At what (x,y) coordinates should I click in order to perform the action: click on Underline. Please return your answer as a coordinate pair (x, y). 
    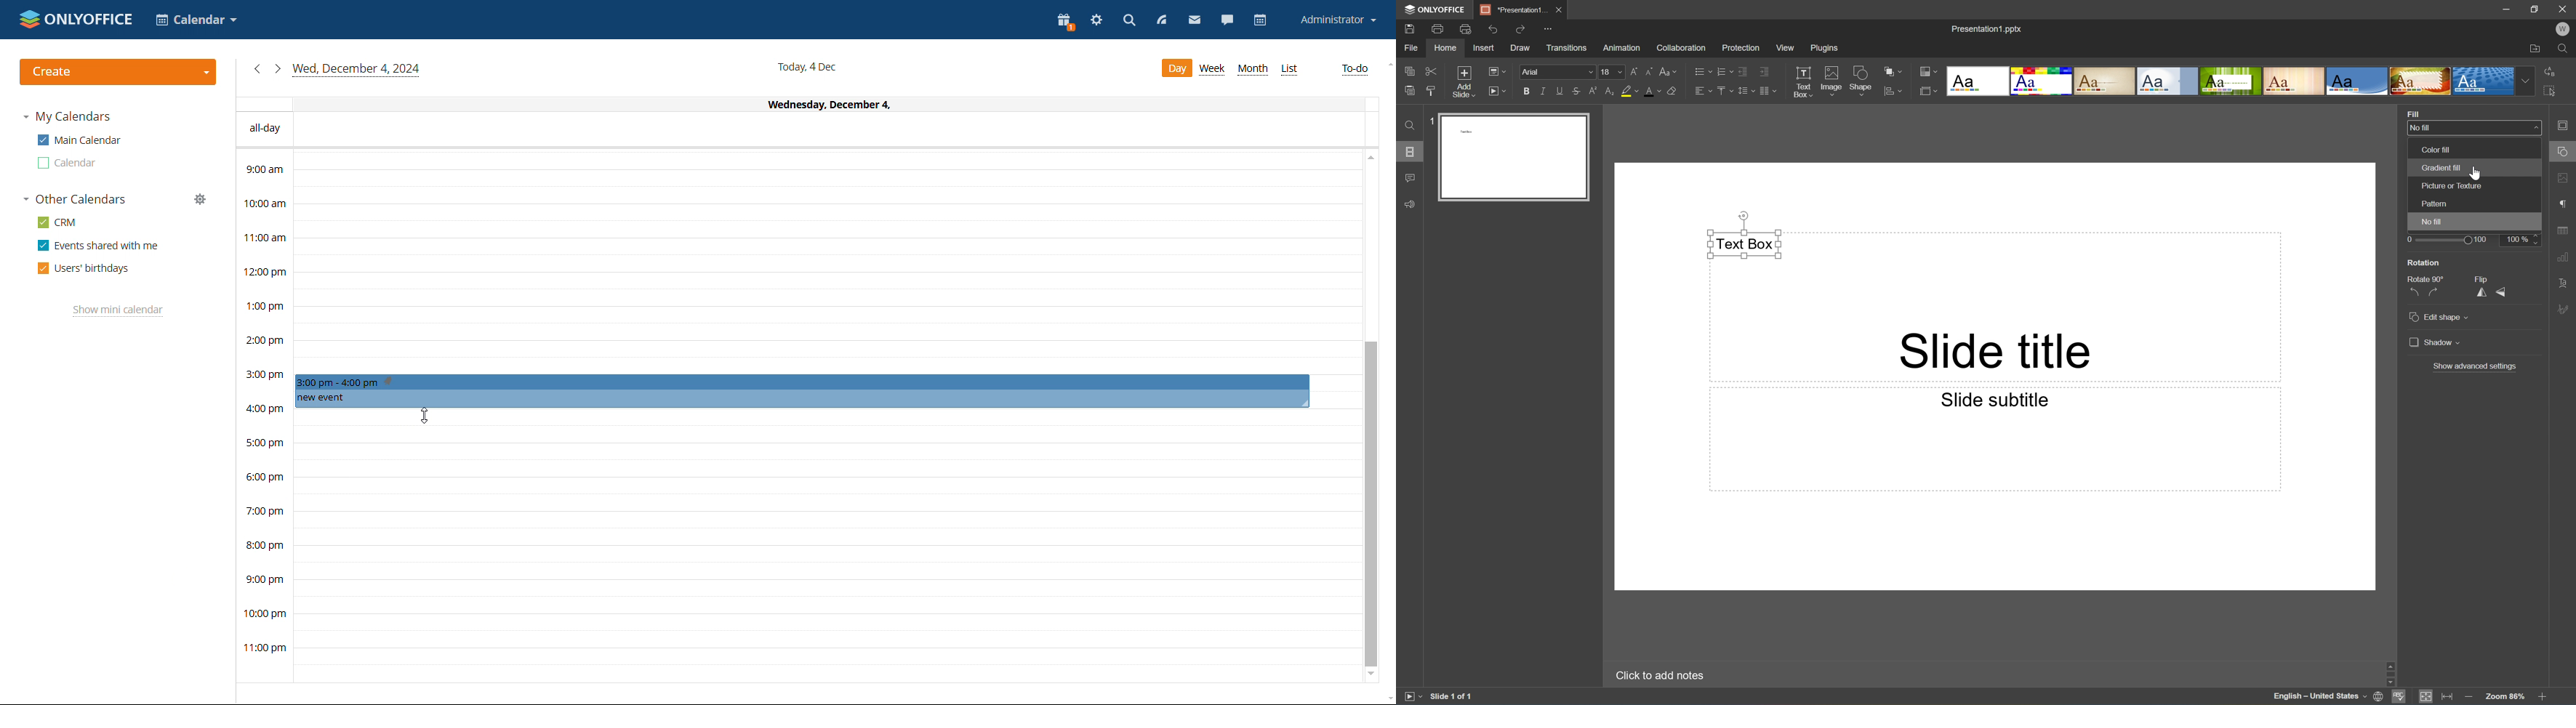
    Looking at the image, I should click on (1558, 92).